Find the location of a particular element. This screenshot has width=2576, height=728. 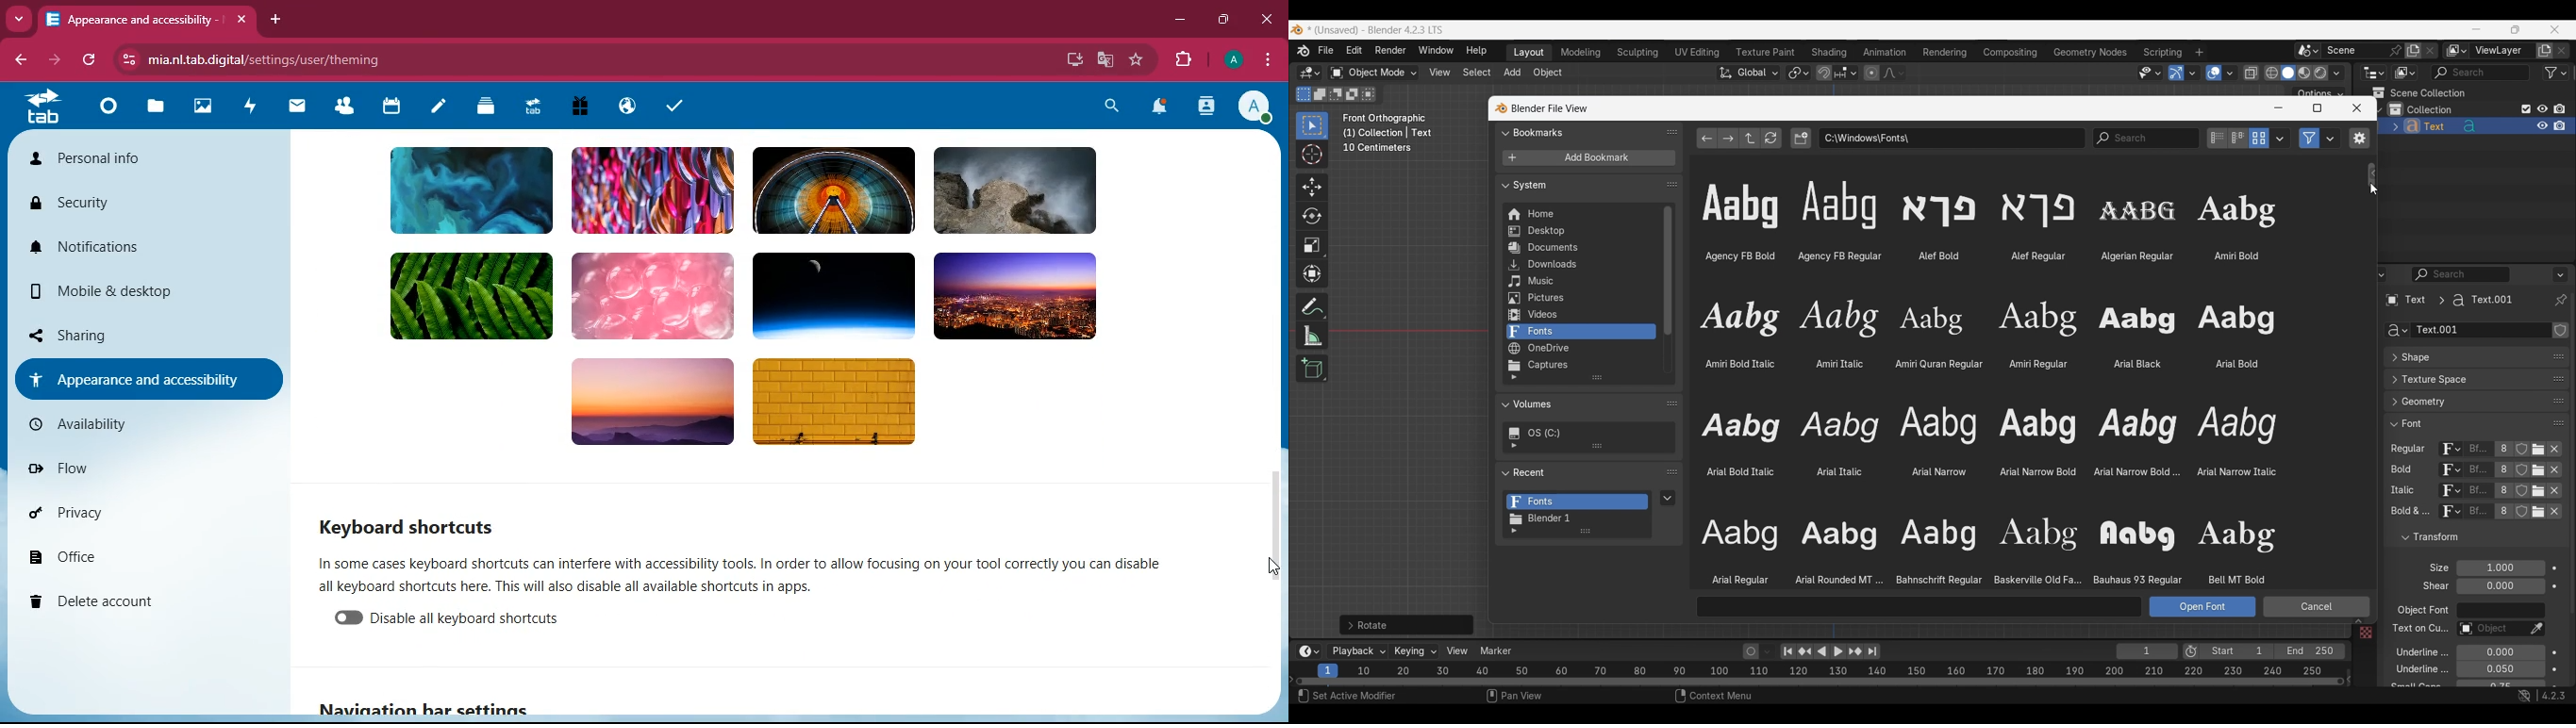

desktop is located at coordinates (1071, 59).